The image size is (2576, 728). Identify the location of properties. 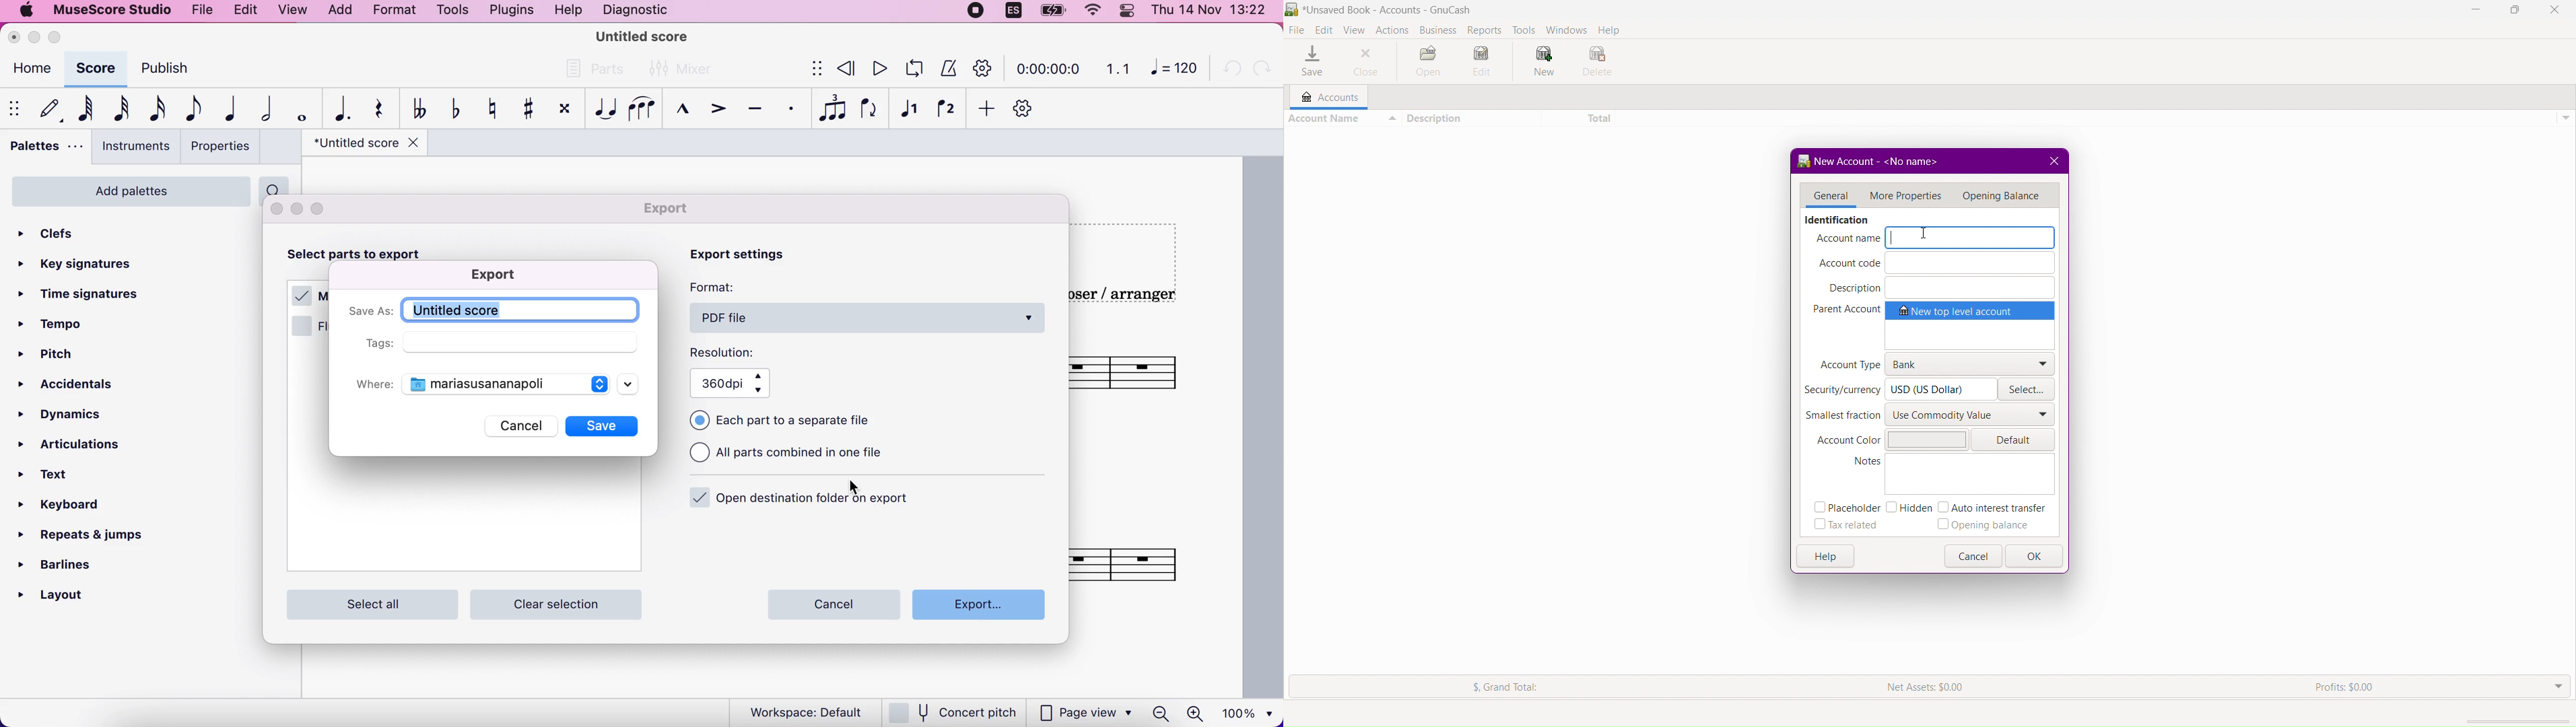
(219, 148).